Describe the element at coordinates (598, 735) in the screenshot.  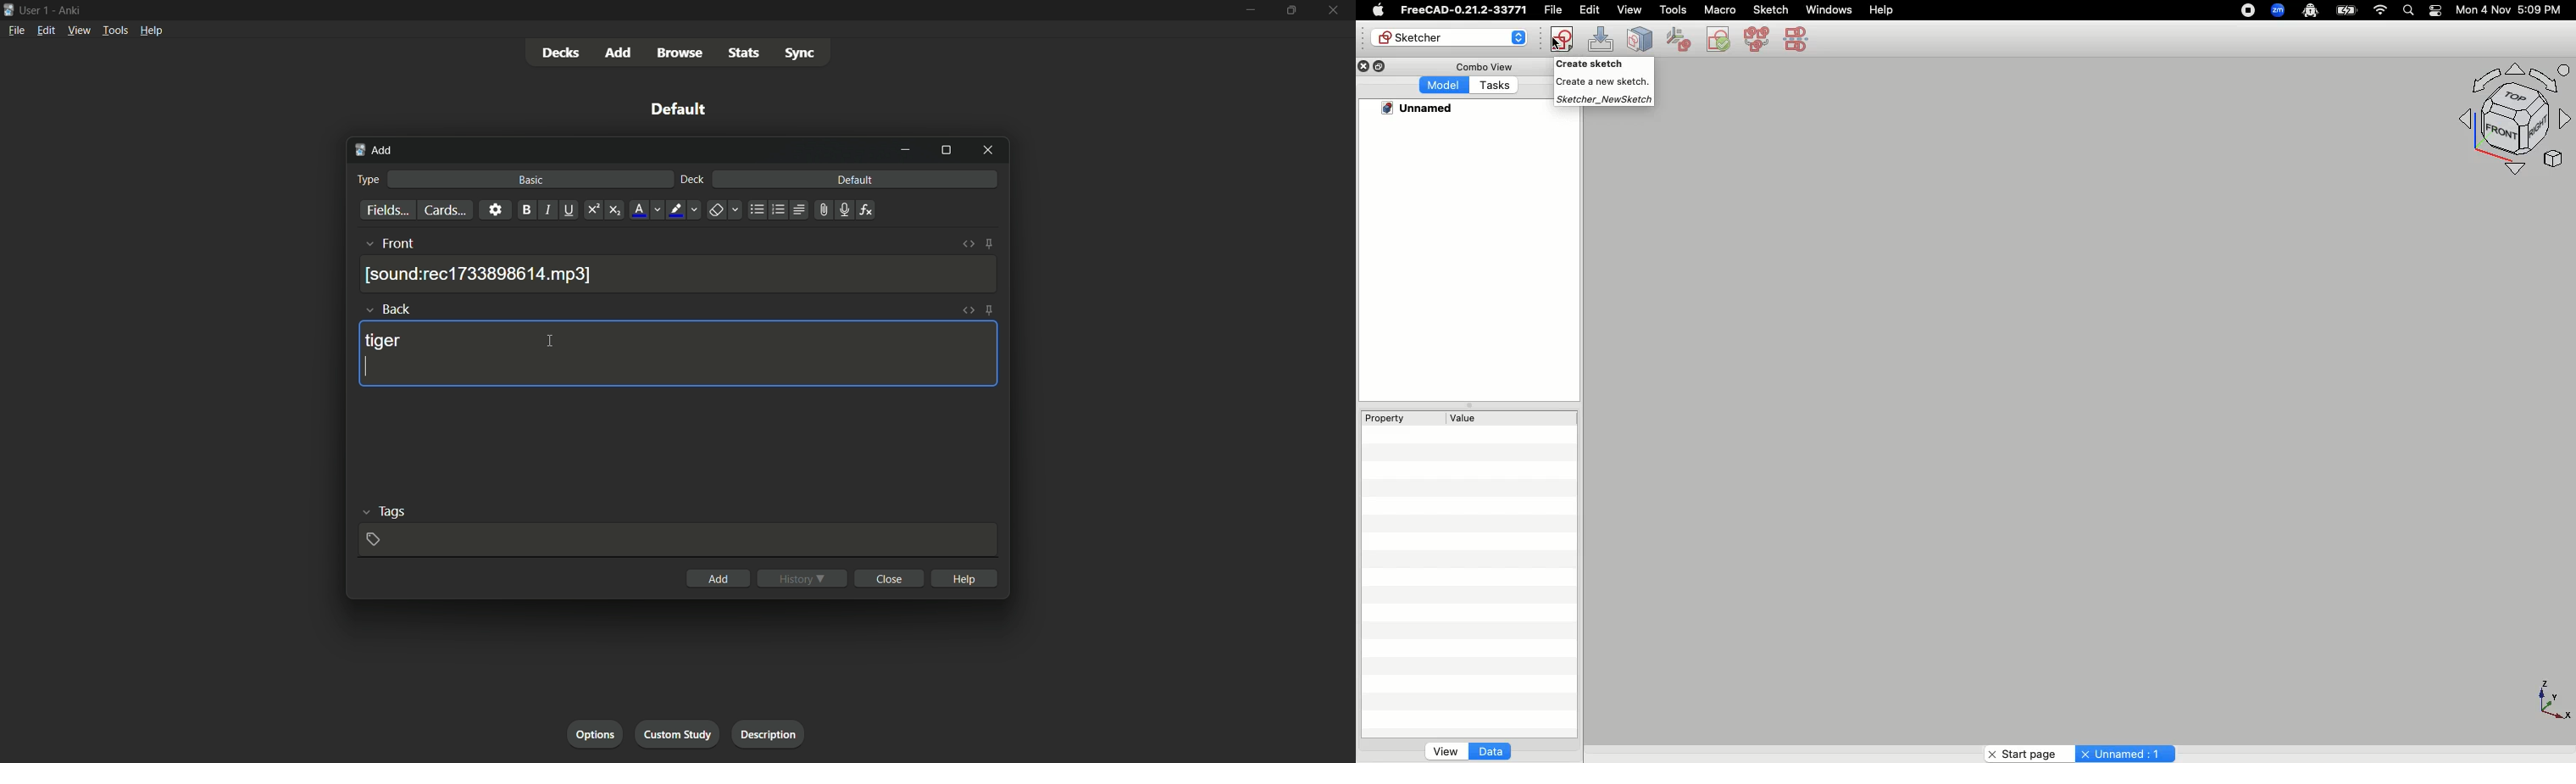
I see `options` at that location.